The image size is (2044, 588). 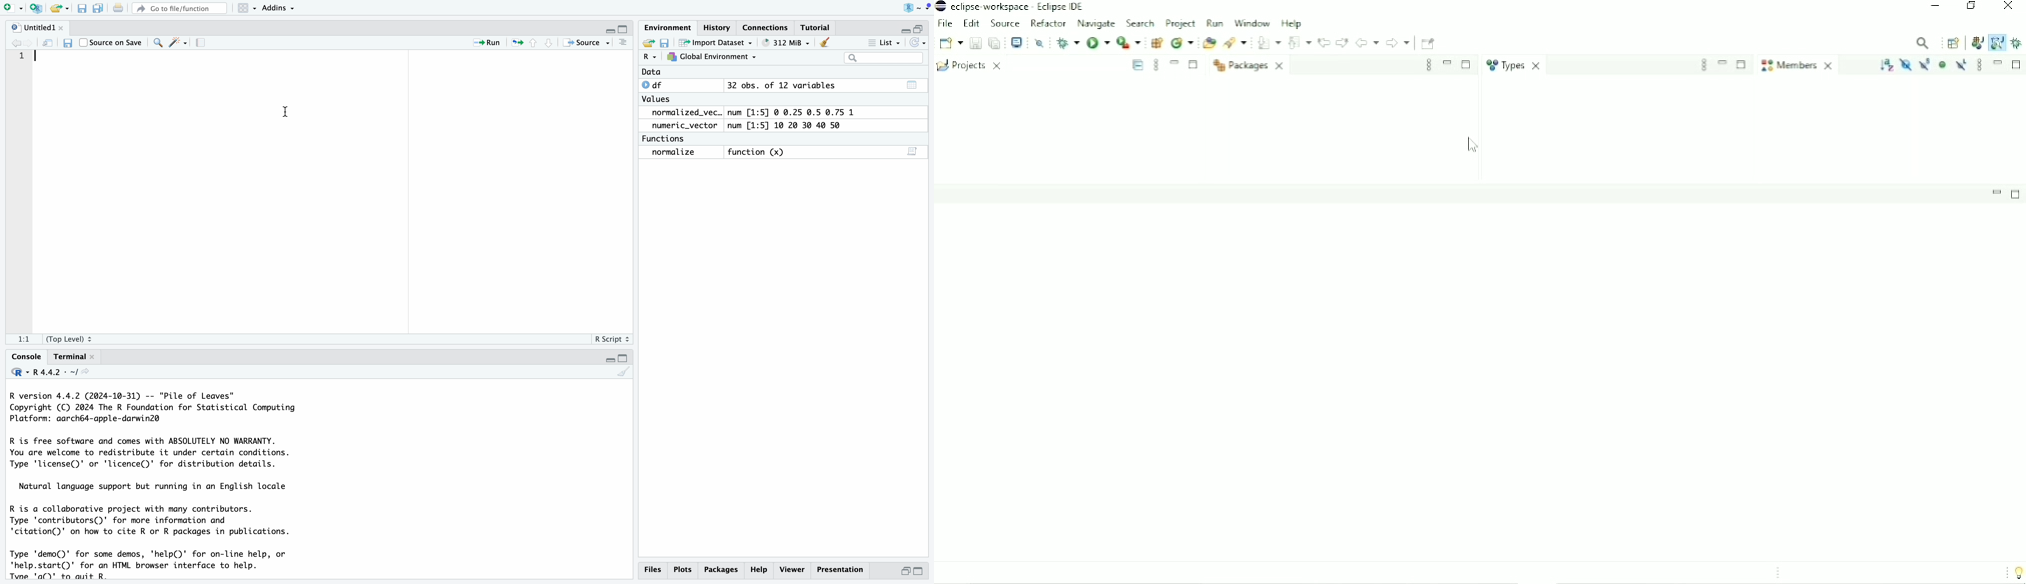 I want to click on = List , so click(x=880, y=42).